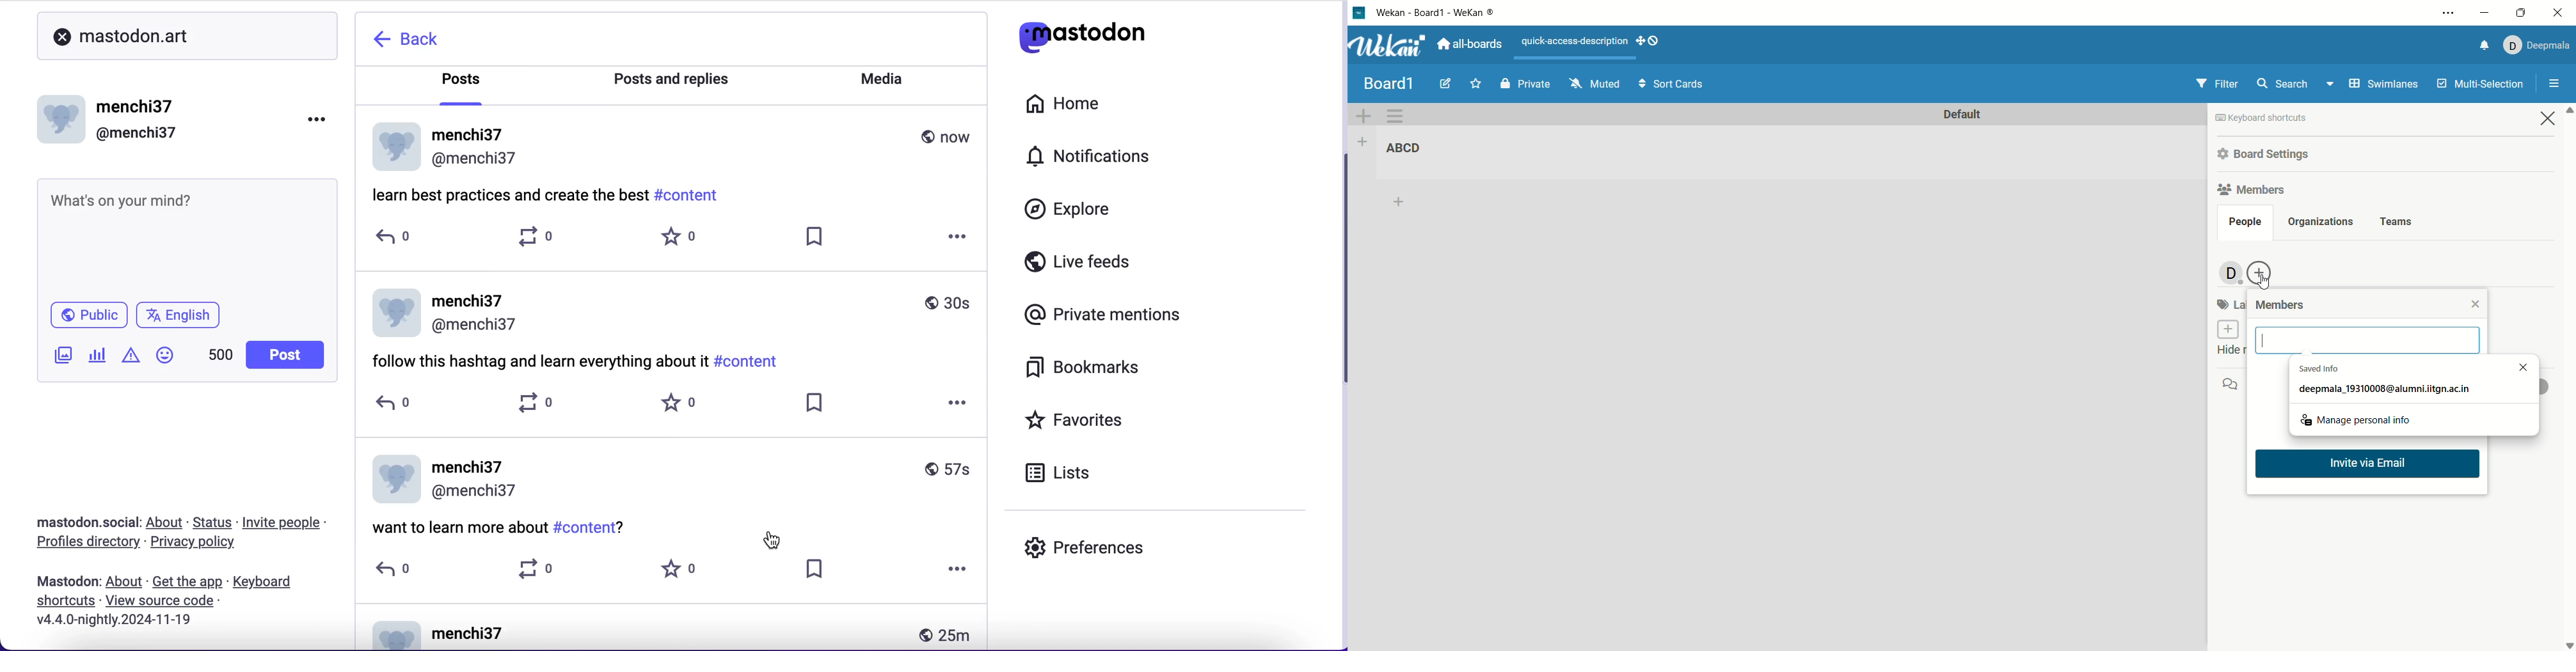  Describe the element at coordinates (1641, 42) in the screenshot. I see `show-desktop-drag-handles` at that location.